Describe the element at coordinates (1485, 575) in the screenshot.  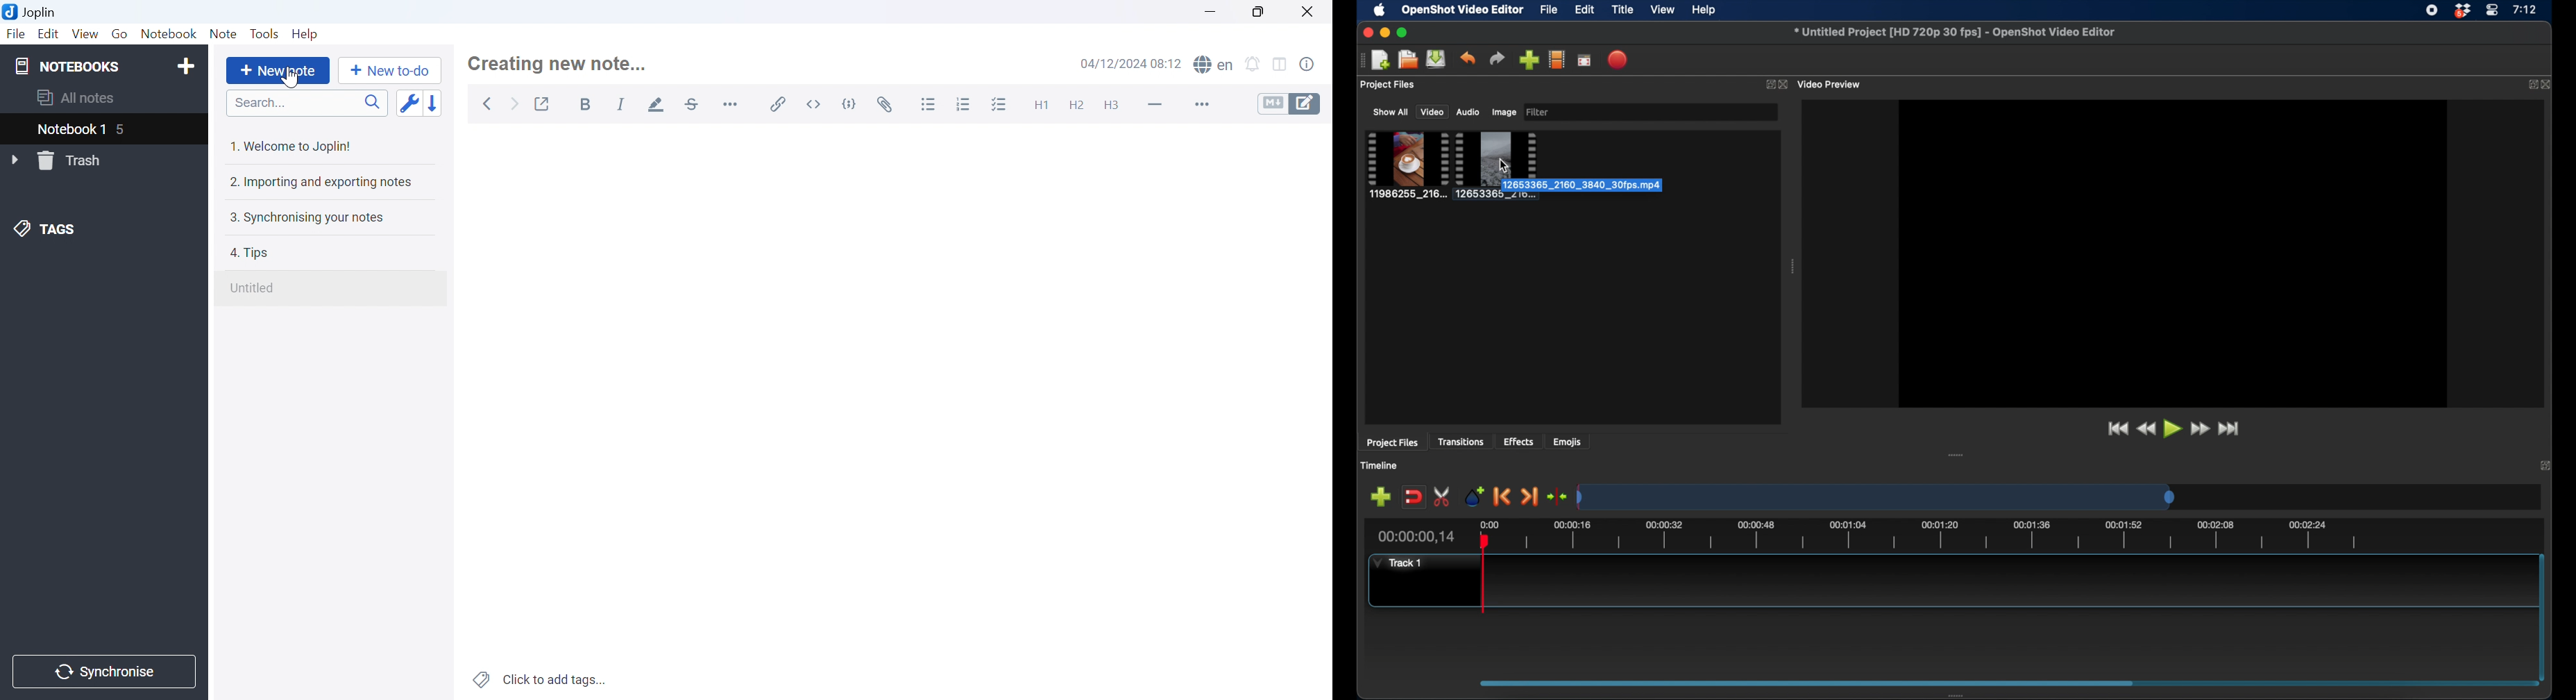
I see `playhead` at that location.